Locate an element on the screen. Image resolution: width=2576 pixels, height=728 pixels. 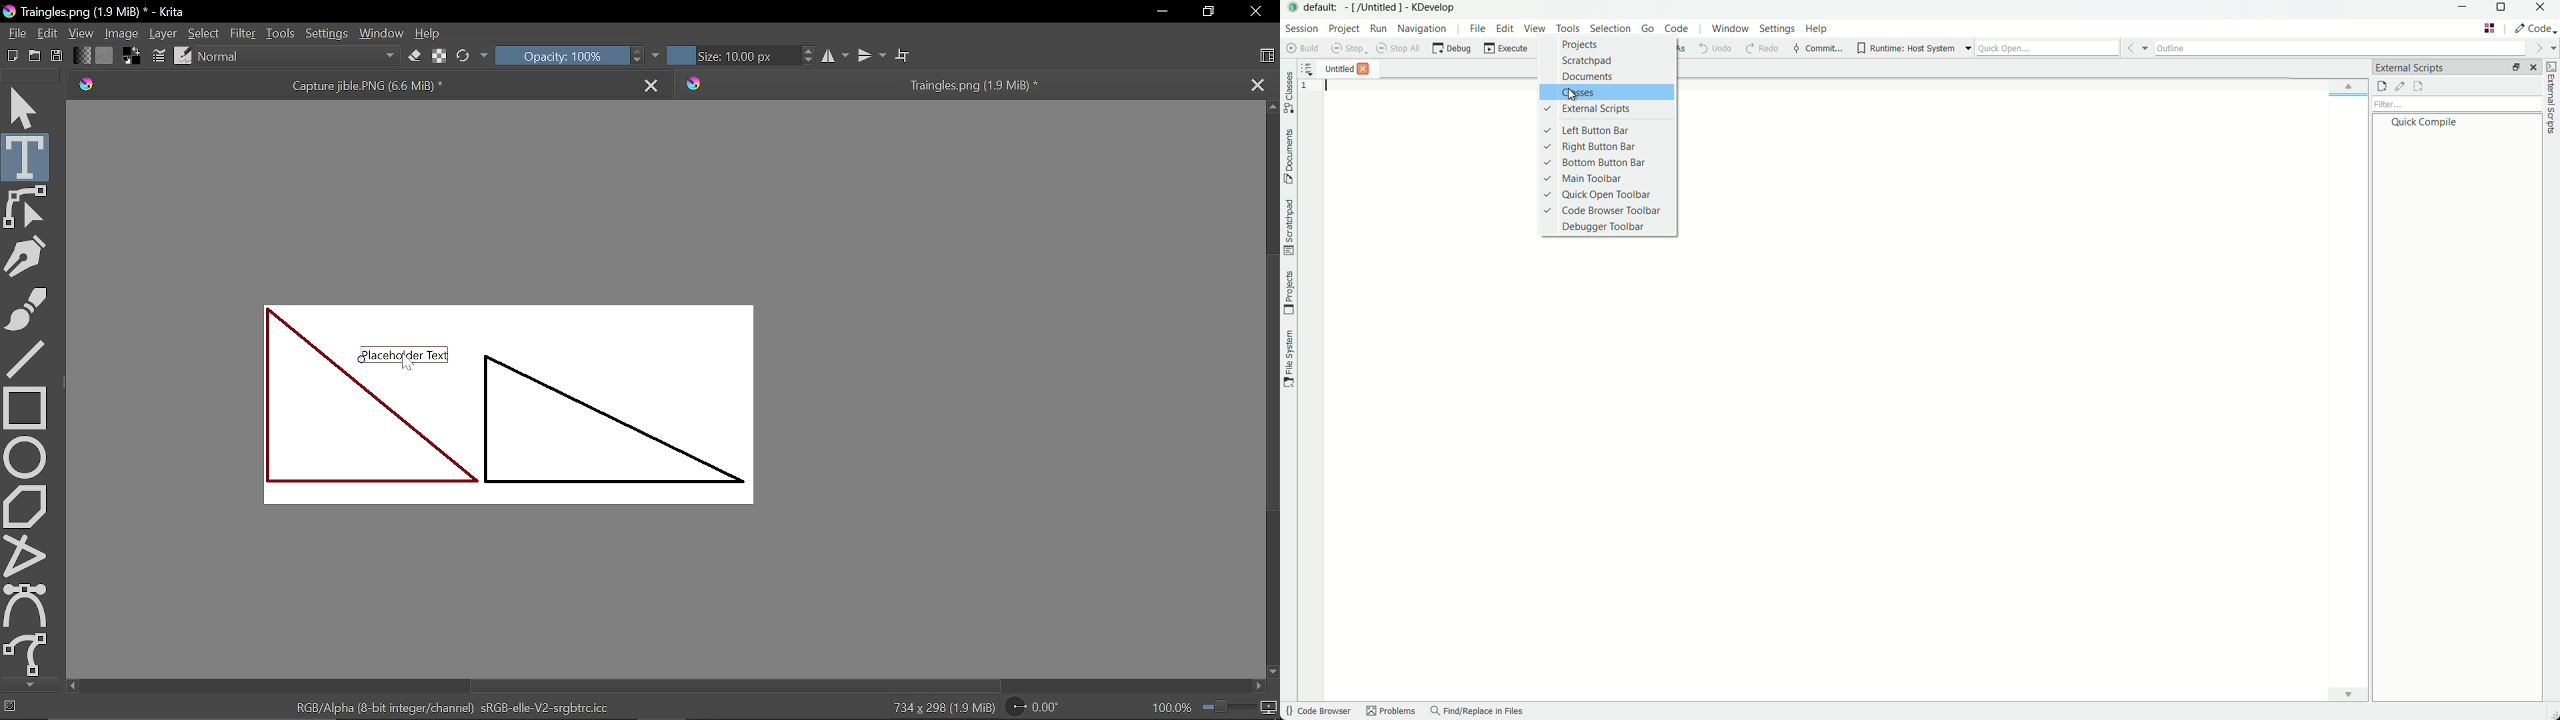
Layer is located at coordinates (164, 33).